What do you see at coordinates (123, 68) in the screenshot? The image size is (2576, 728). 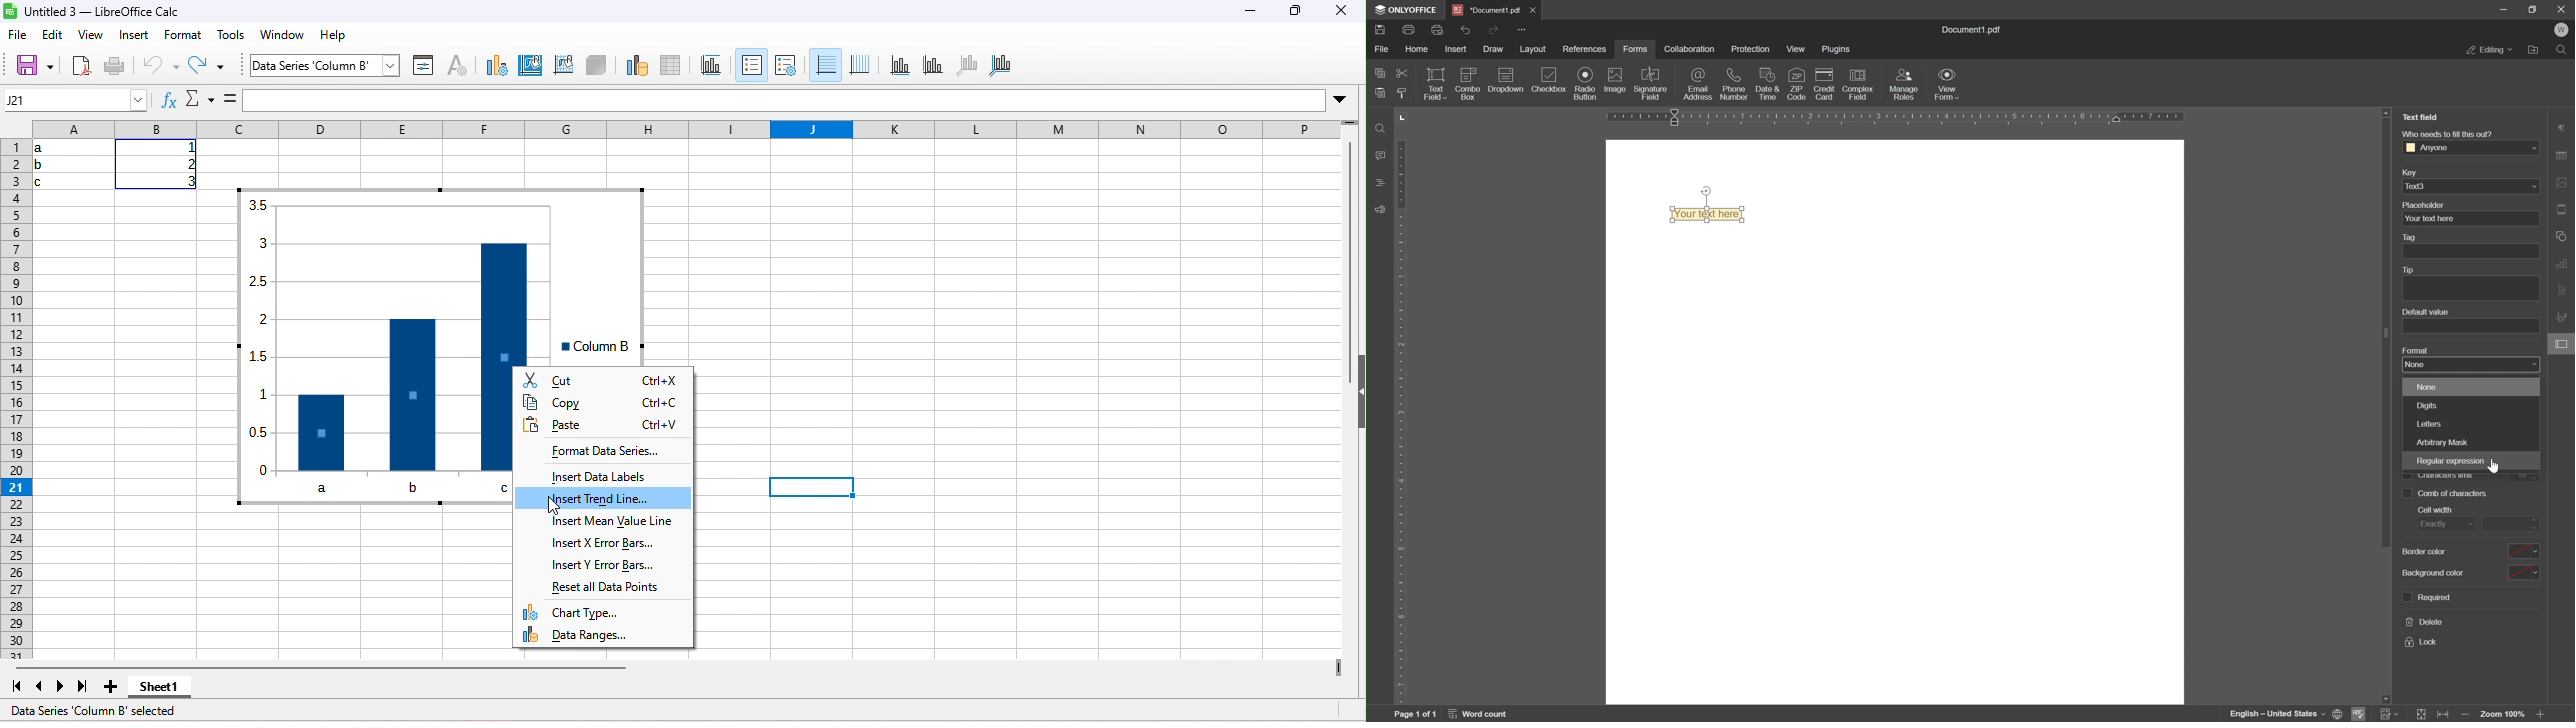 I see `print` at bounding box center [123, 68].